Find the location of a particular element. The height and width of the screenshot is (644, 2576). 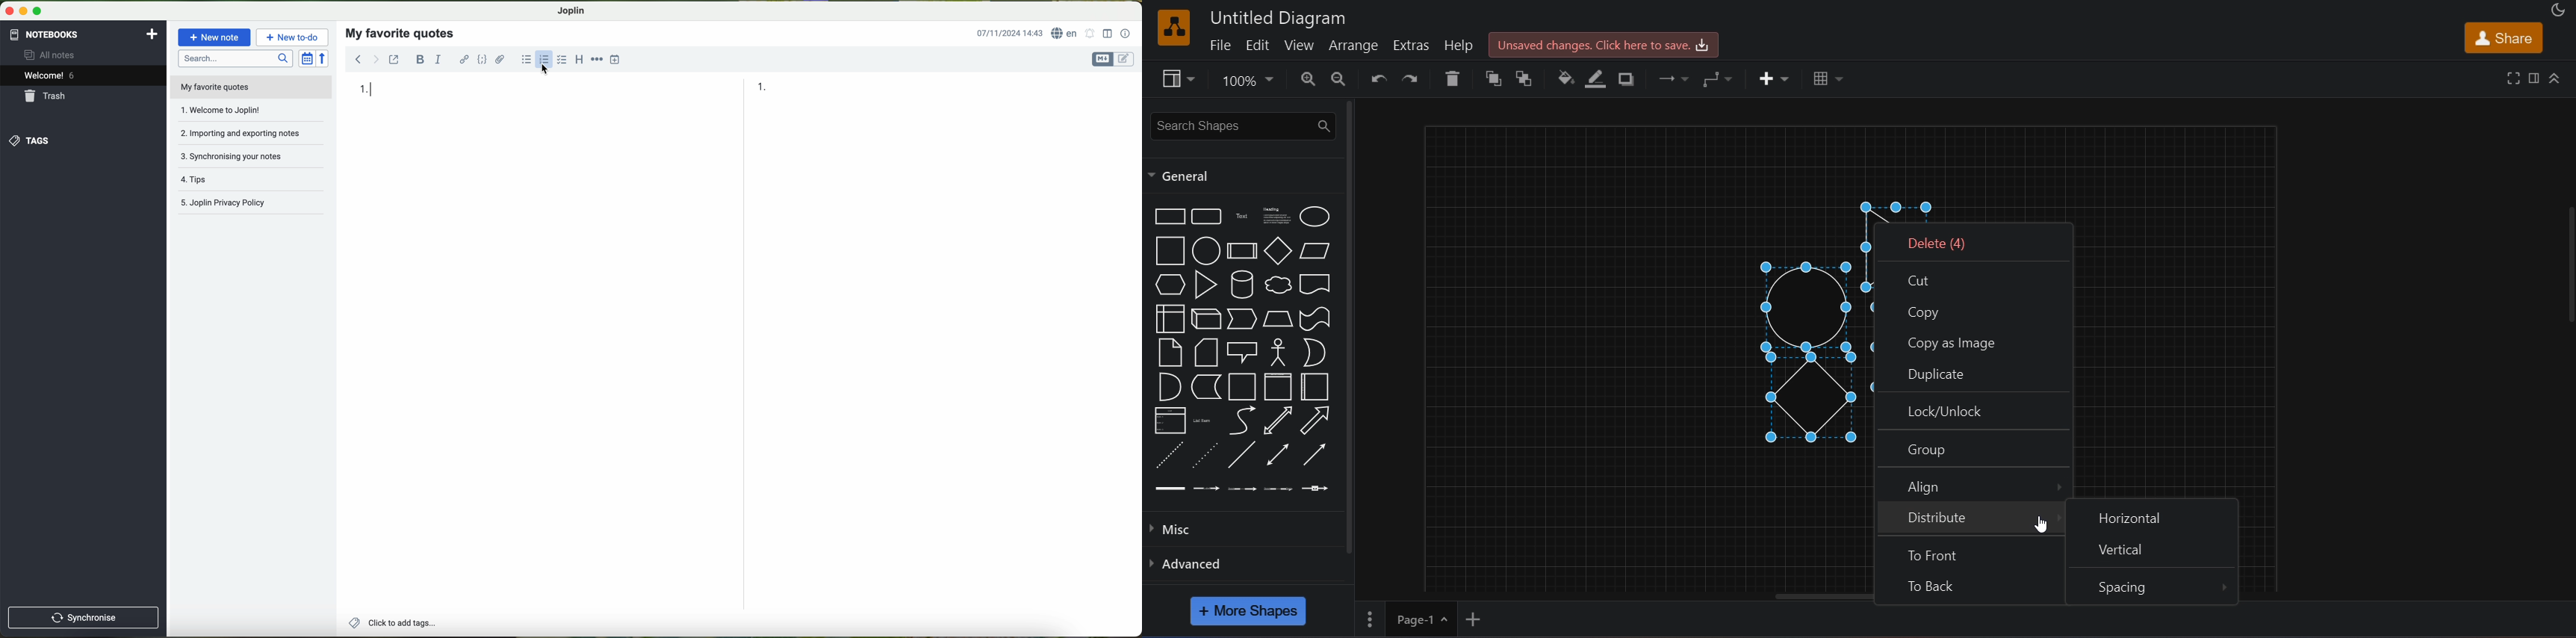

importing and exporting notes is located at coordinates (250, 132).